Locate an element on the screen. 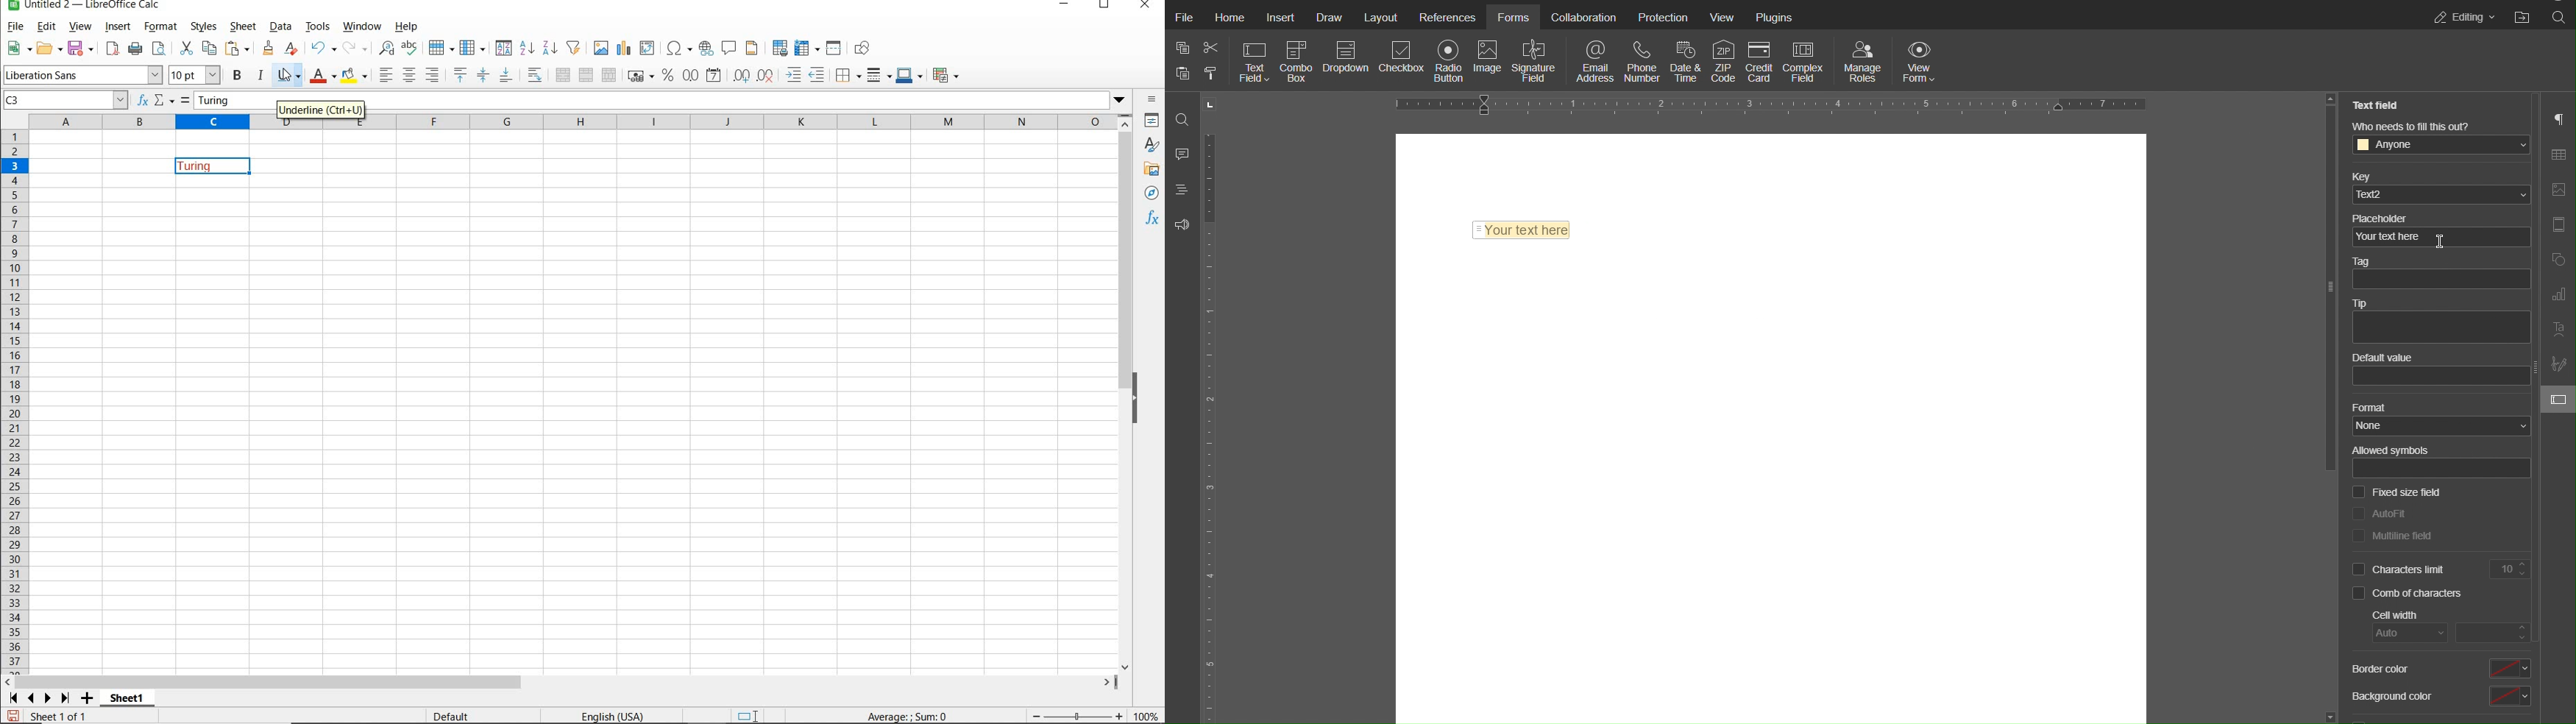  Format is located at coordinates (2437, 418).